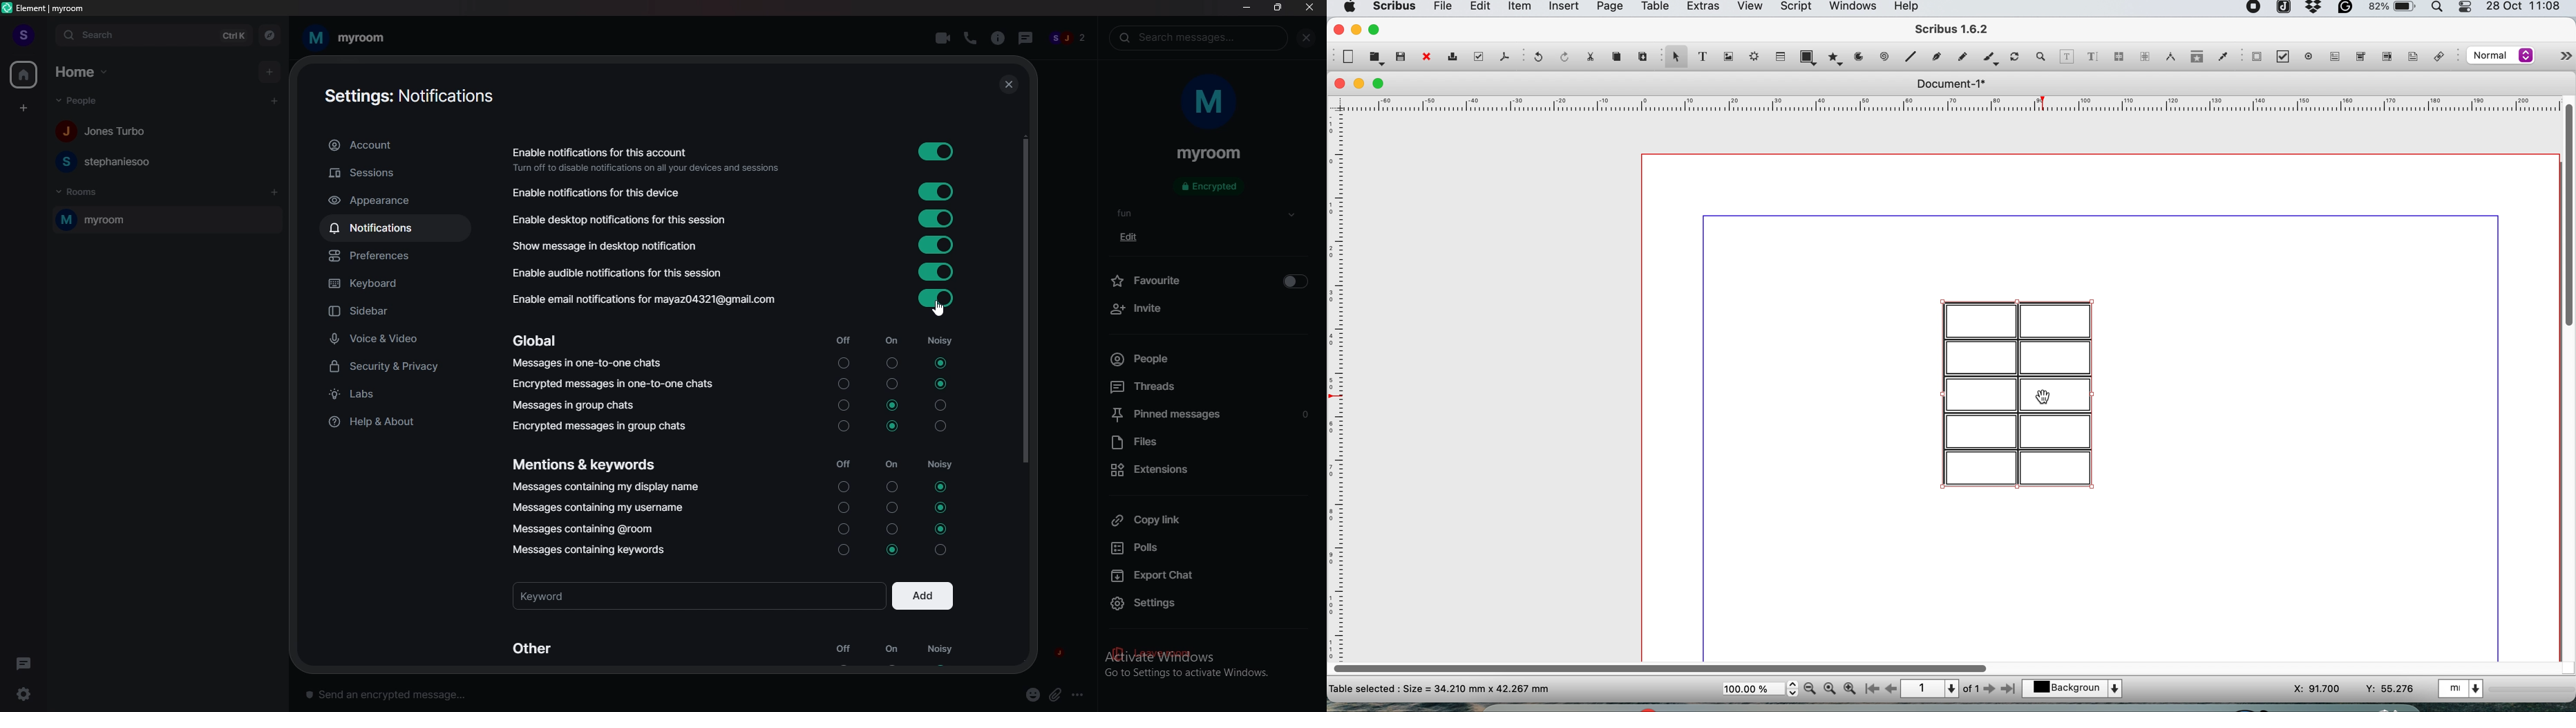  What do you see at coordinates (1440, 688) in the screenshot?
I see `text` at bounding box center [1440, 688].